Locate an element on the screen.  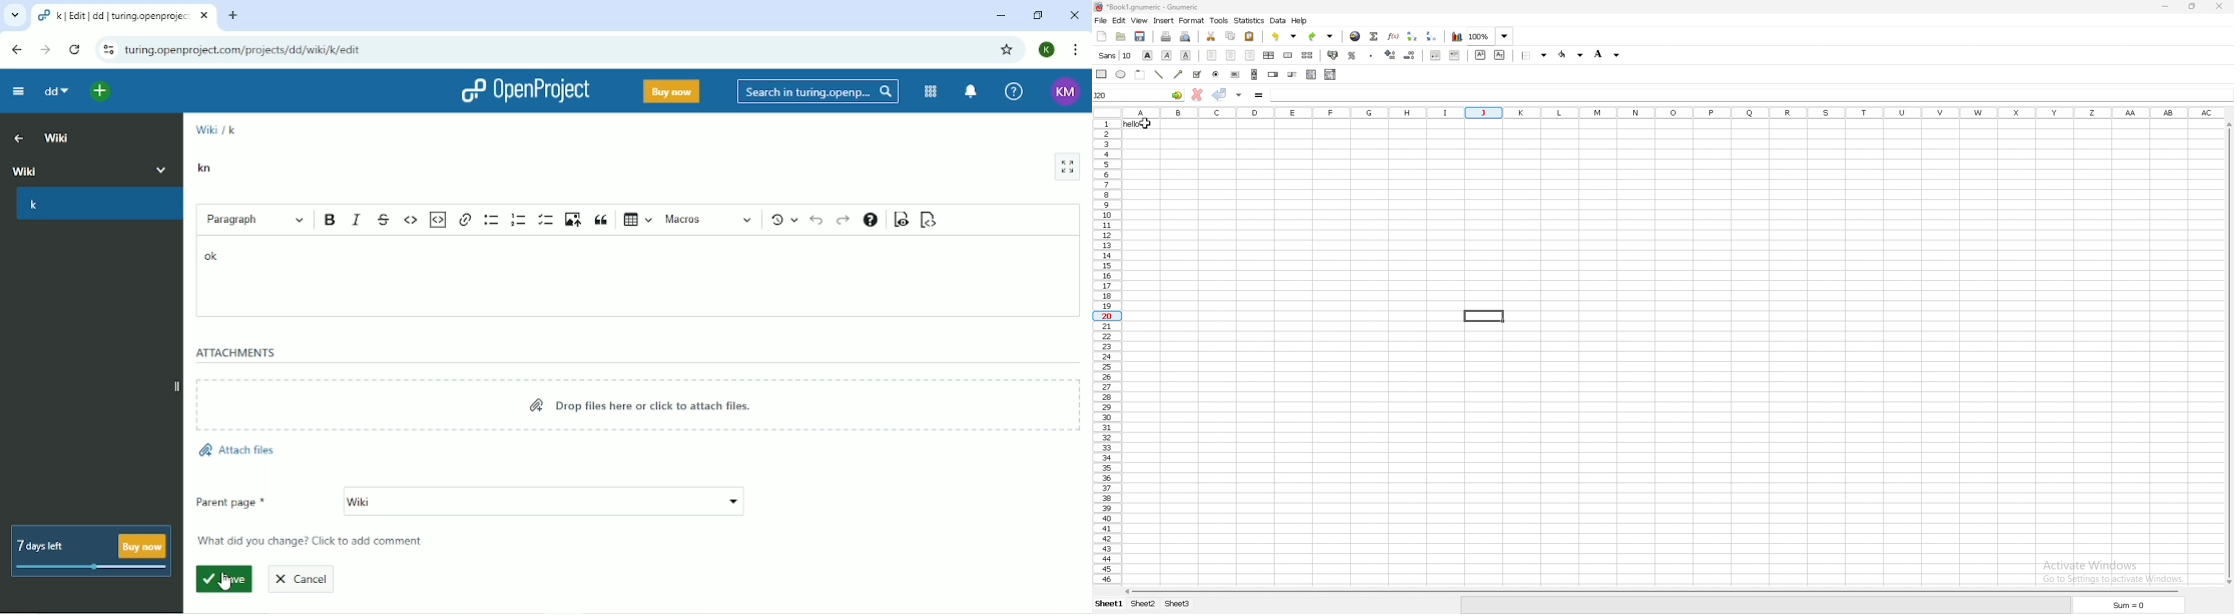
Bulleted list is located at coordinates (491, 221).